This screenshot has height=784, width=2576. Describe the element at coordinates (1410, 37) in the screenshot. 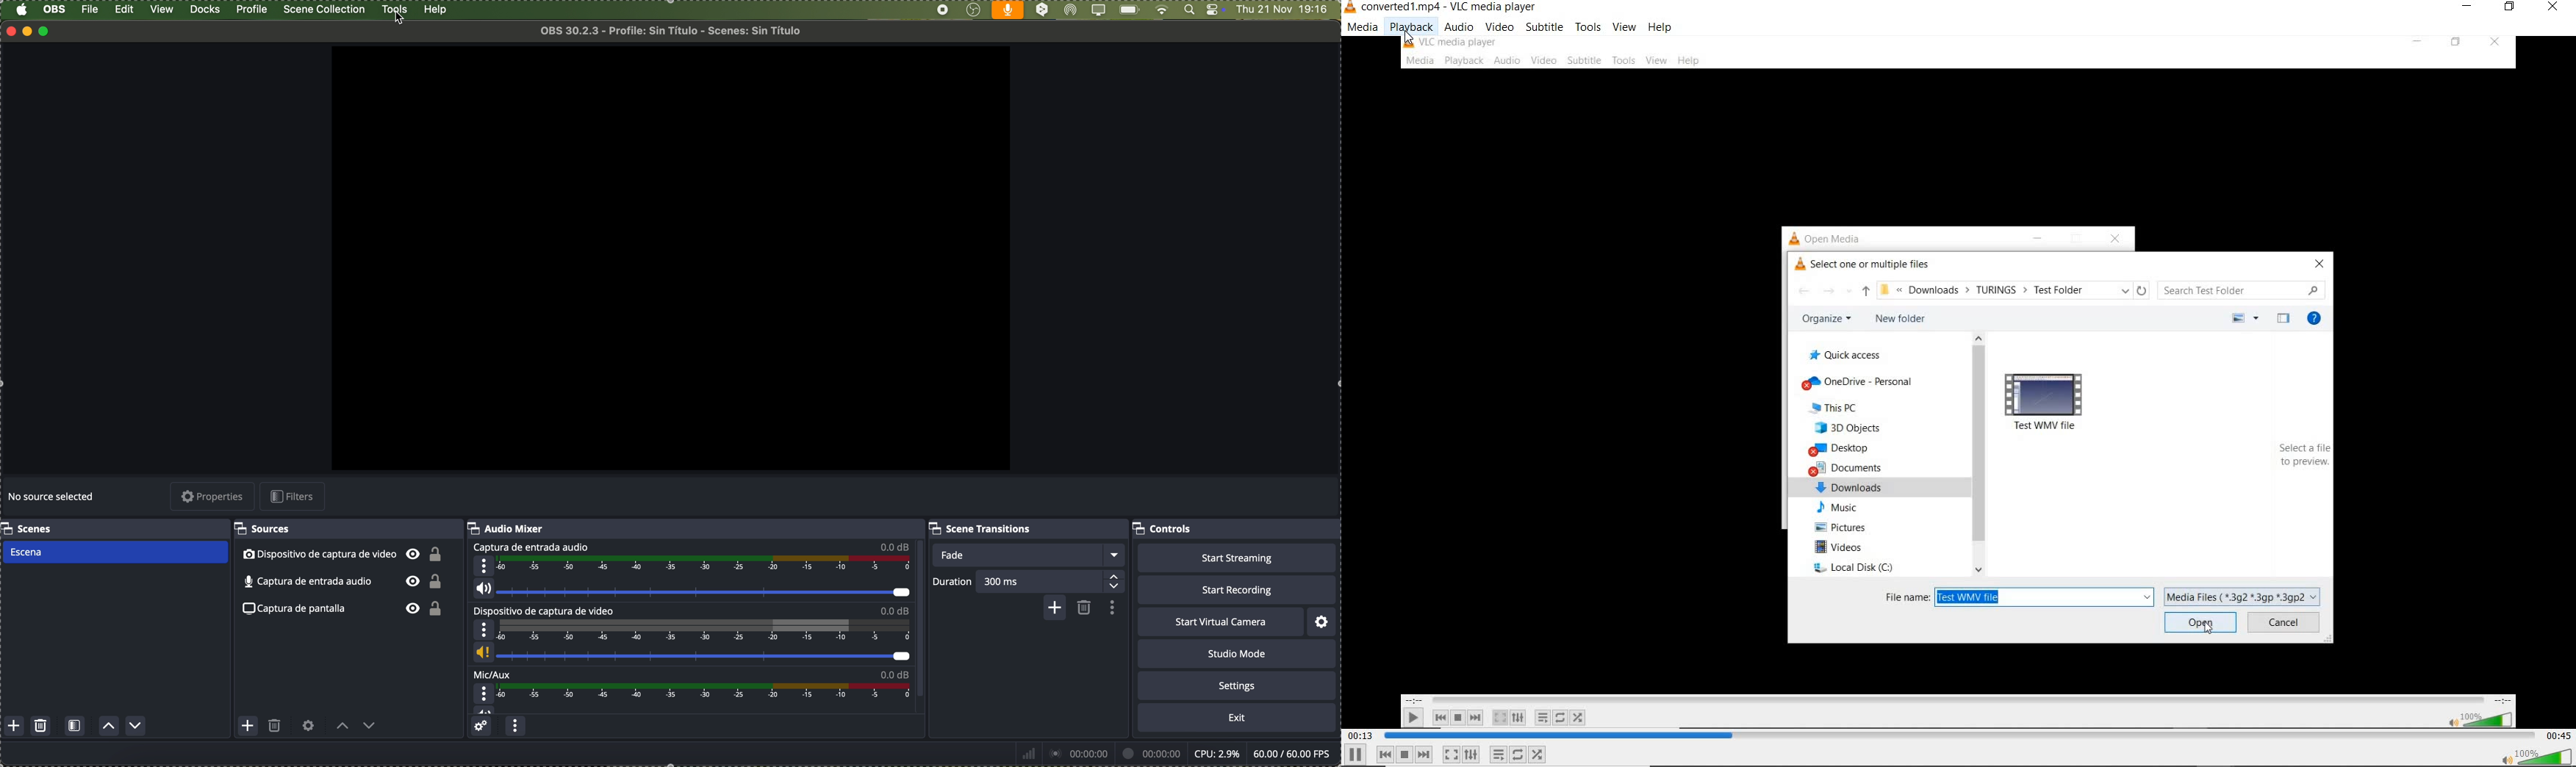

I see `cursor` at that location.